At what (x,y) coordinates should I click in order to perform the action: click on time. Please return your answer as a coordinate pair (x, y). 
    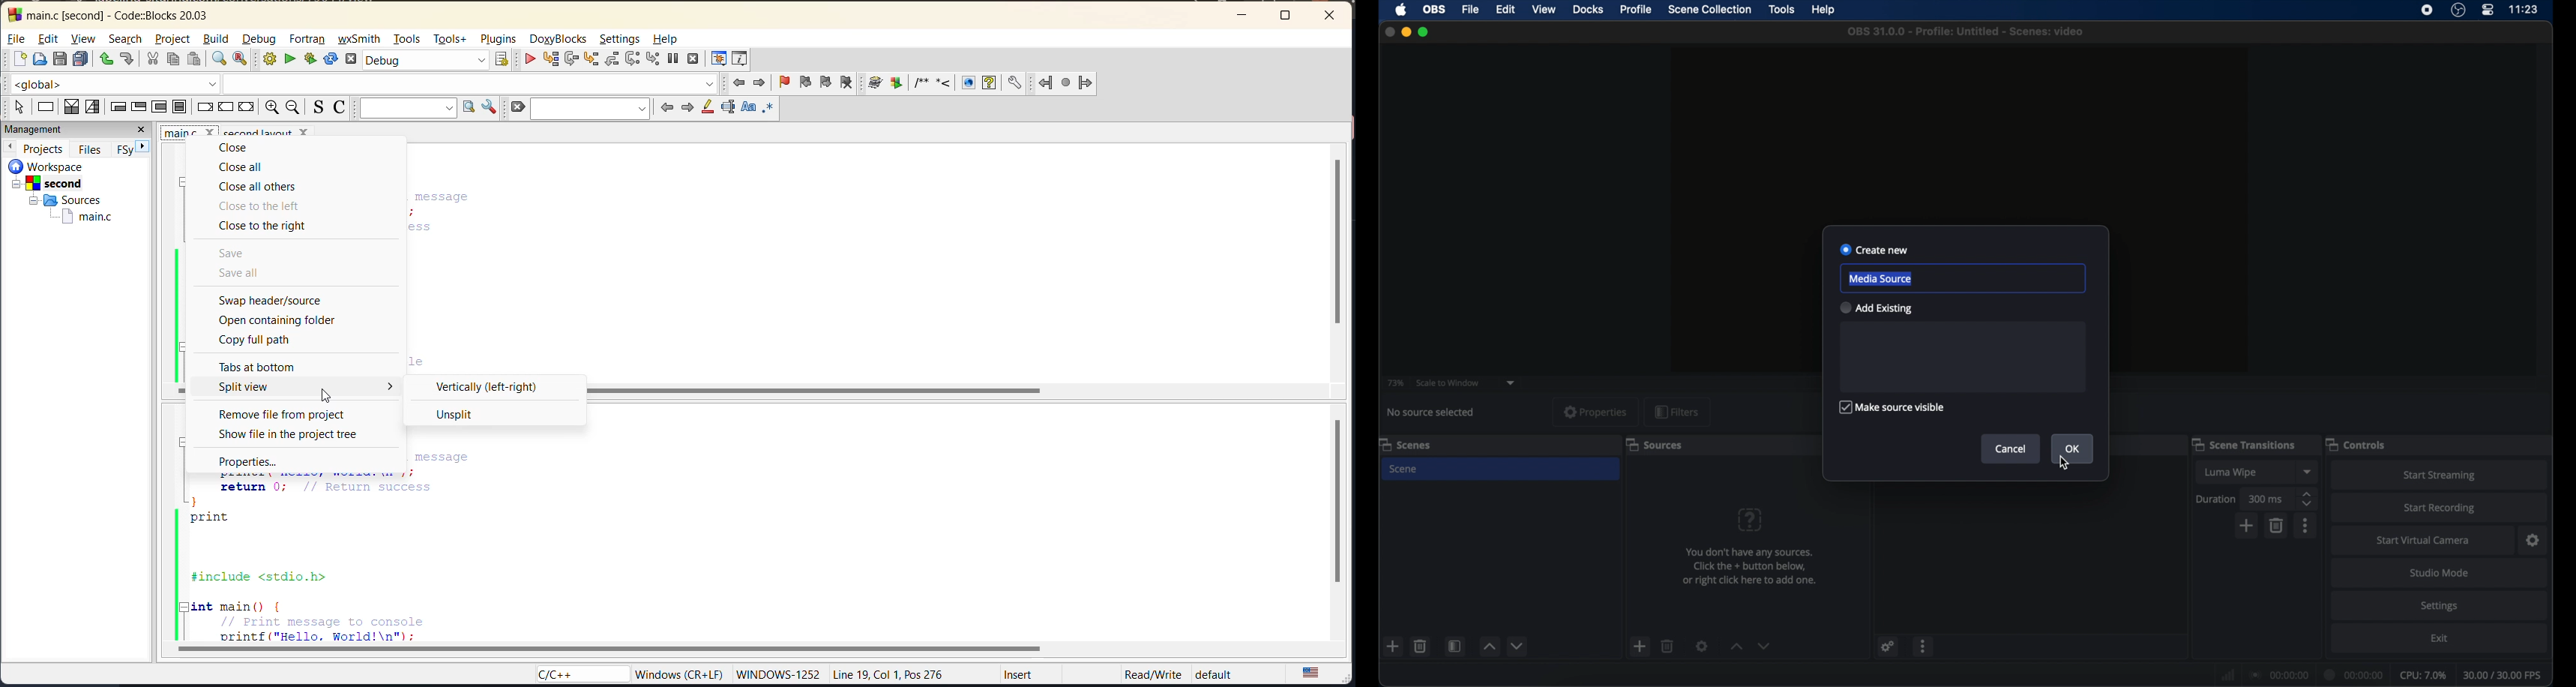
    Looking at the image, I should click on (2524, 8).